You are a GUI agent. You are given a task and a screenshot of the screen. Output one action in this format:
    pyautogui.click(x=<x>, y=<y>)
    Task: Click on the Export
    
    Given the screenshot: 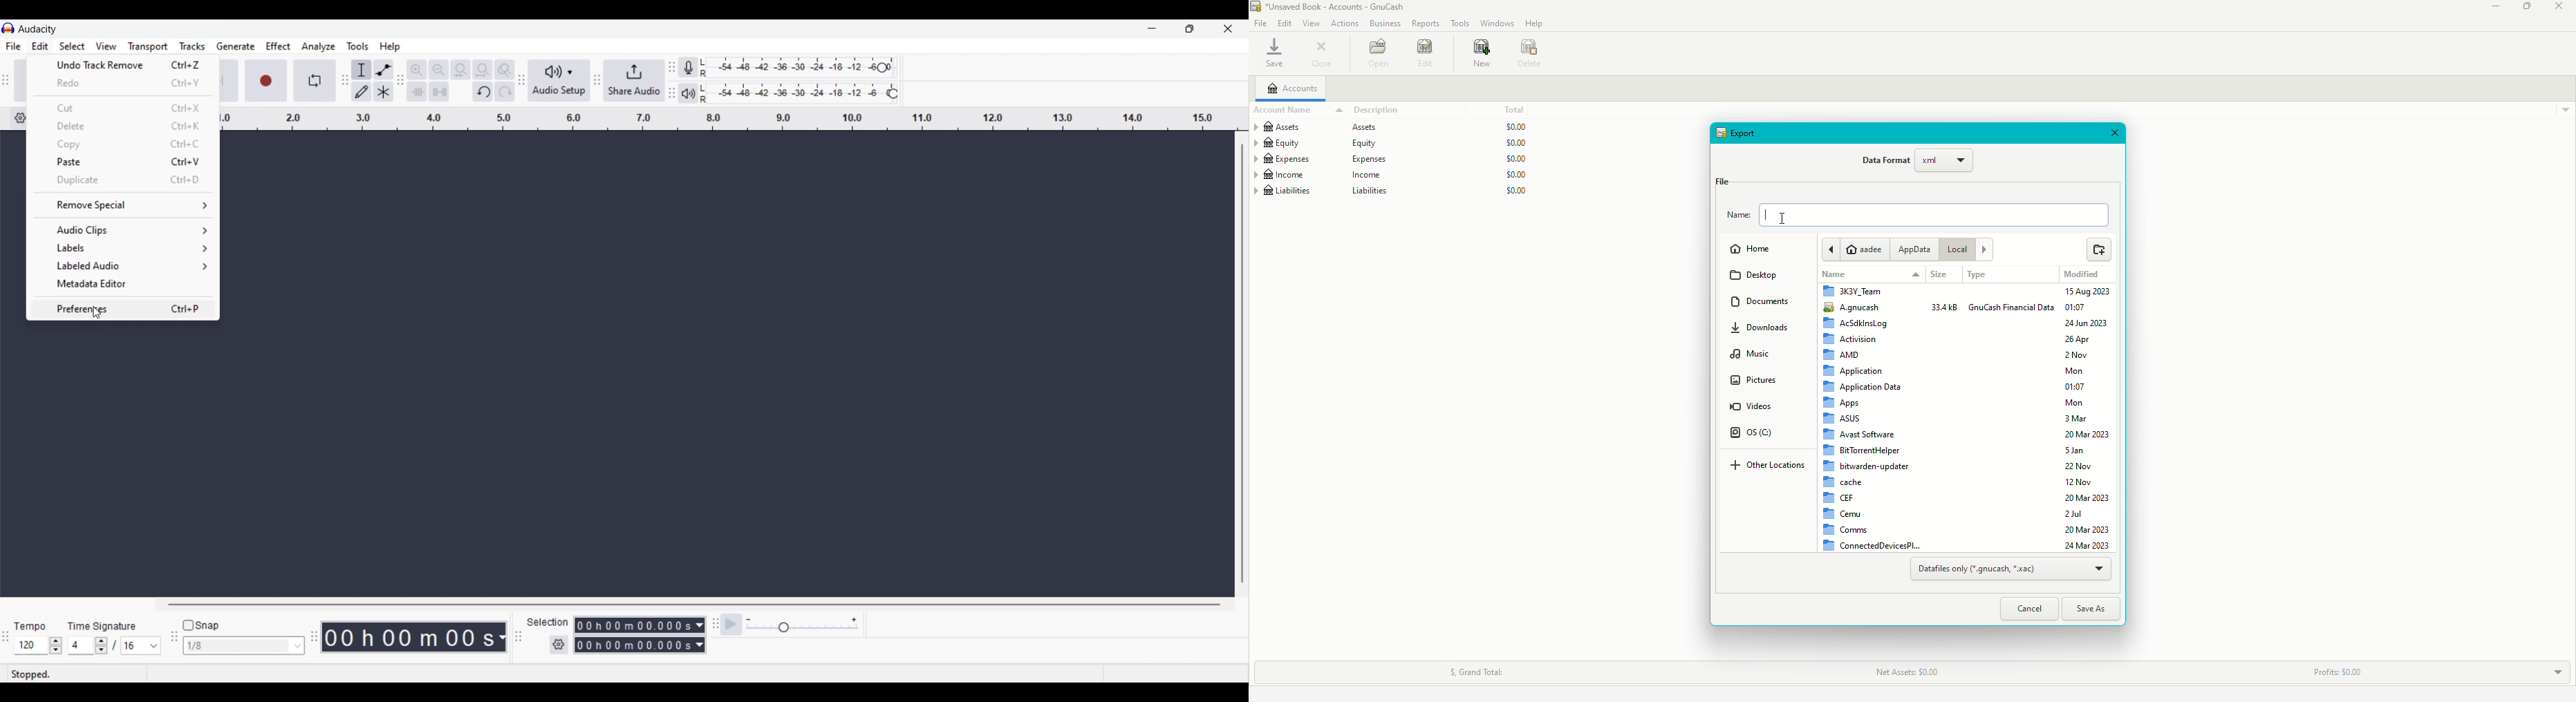 What is the action you would take?
    pyautogui.click(x=1740, y=133)
    